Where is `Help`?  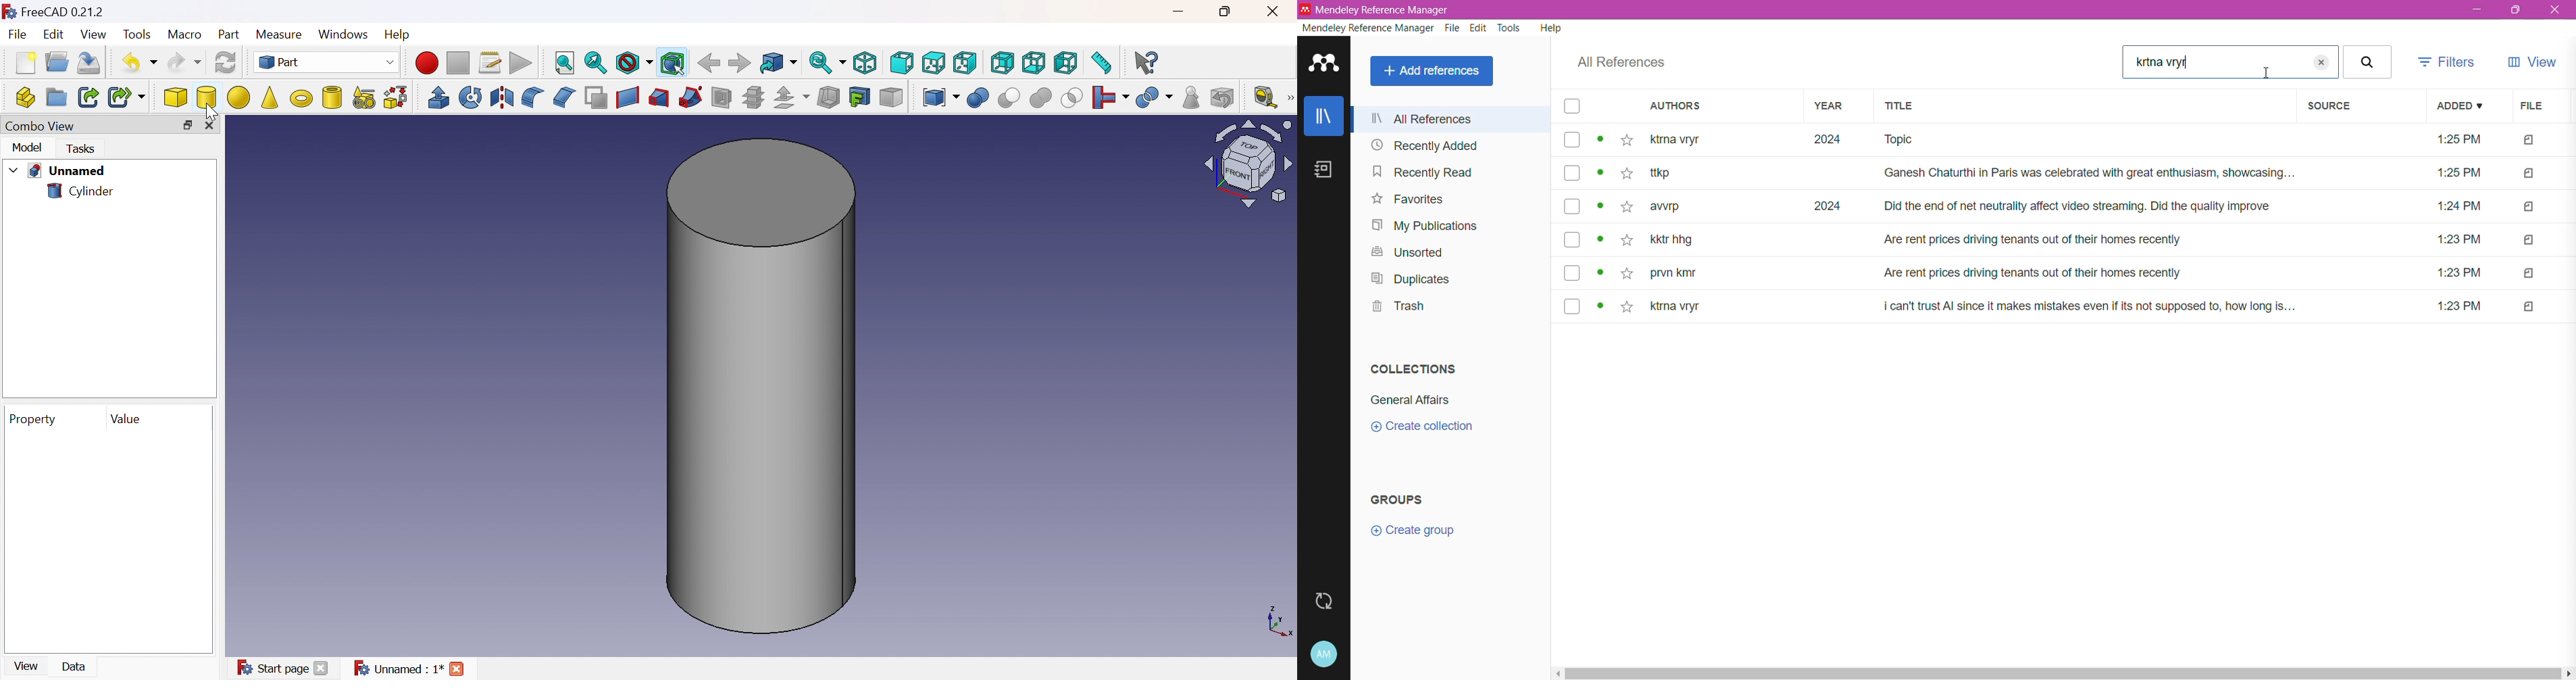
Help is located at coordinates (399, 35).